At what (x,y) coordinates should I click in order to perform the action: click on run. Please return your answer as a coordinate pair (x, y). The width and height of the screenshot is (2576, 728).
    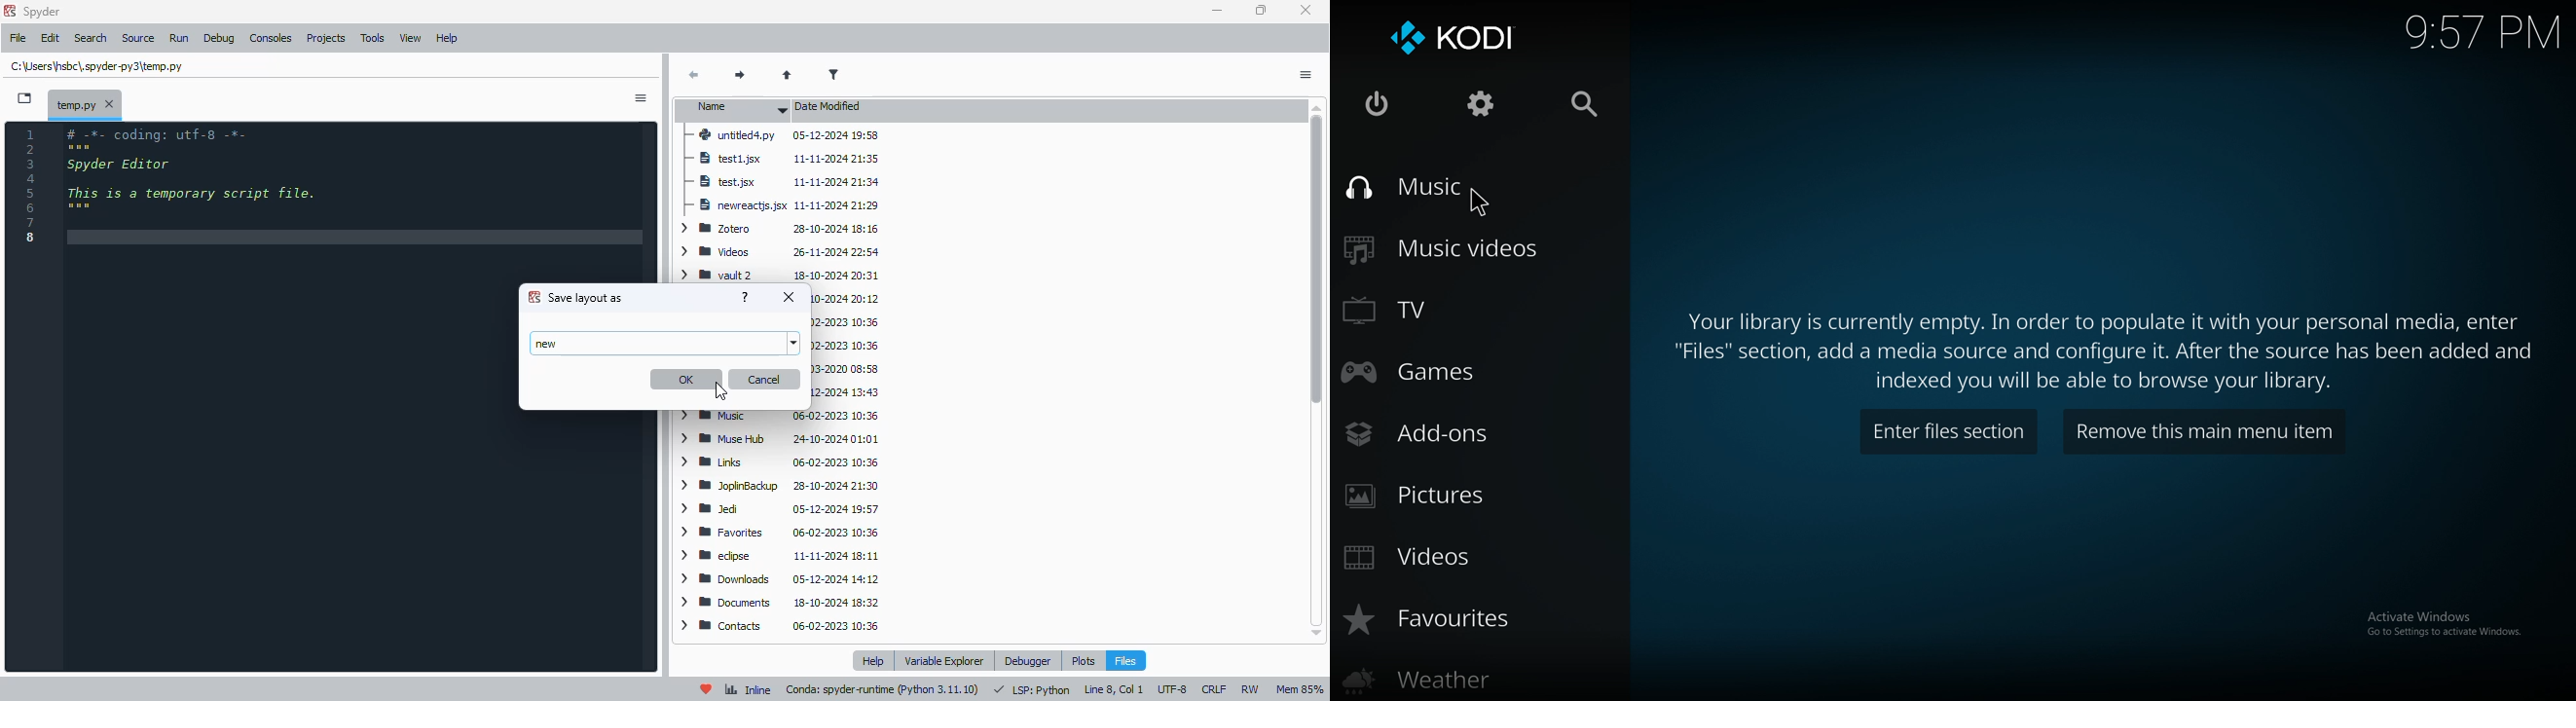
    Looking at the image, I should click on (180, 39).